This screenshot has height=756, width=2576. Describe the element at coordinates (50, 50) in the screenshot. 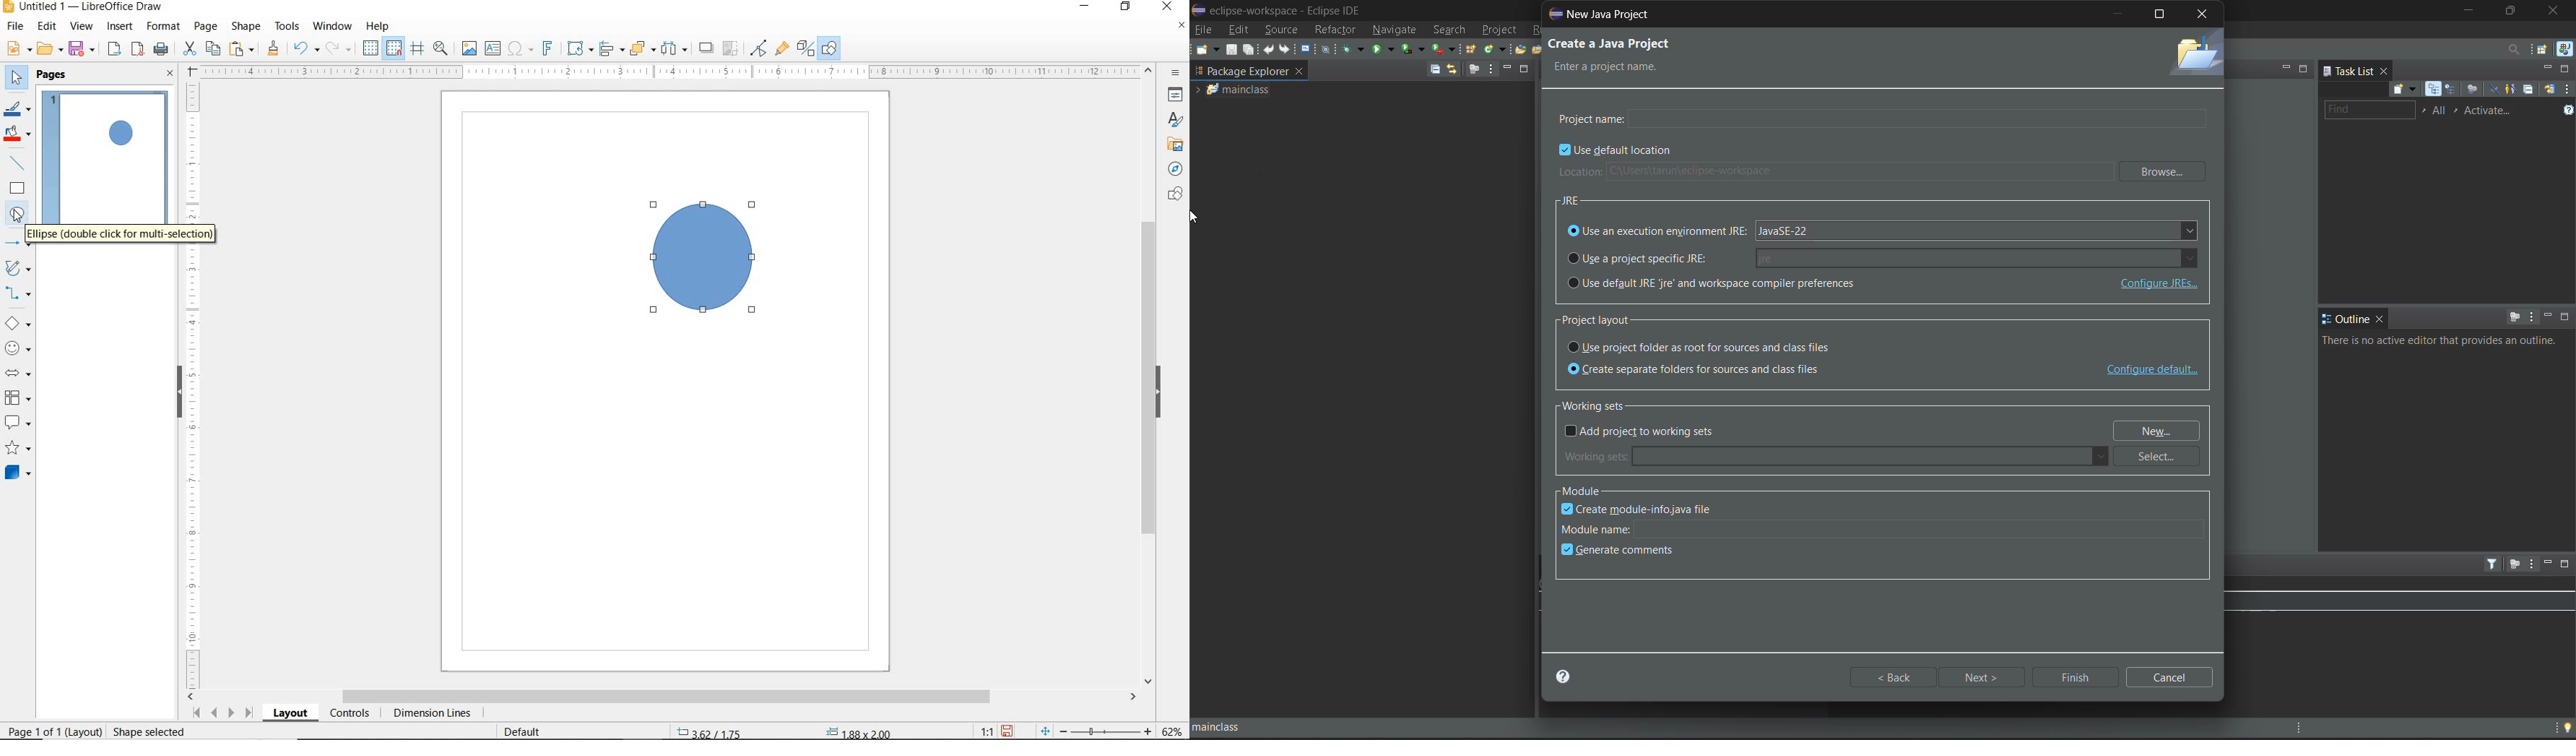

I see `OPEN` at that location.